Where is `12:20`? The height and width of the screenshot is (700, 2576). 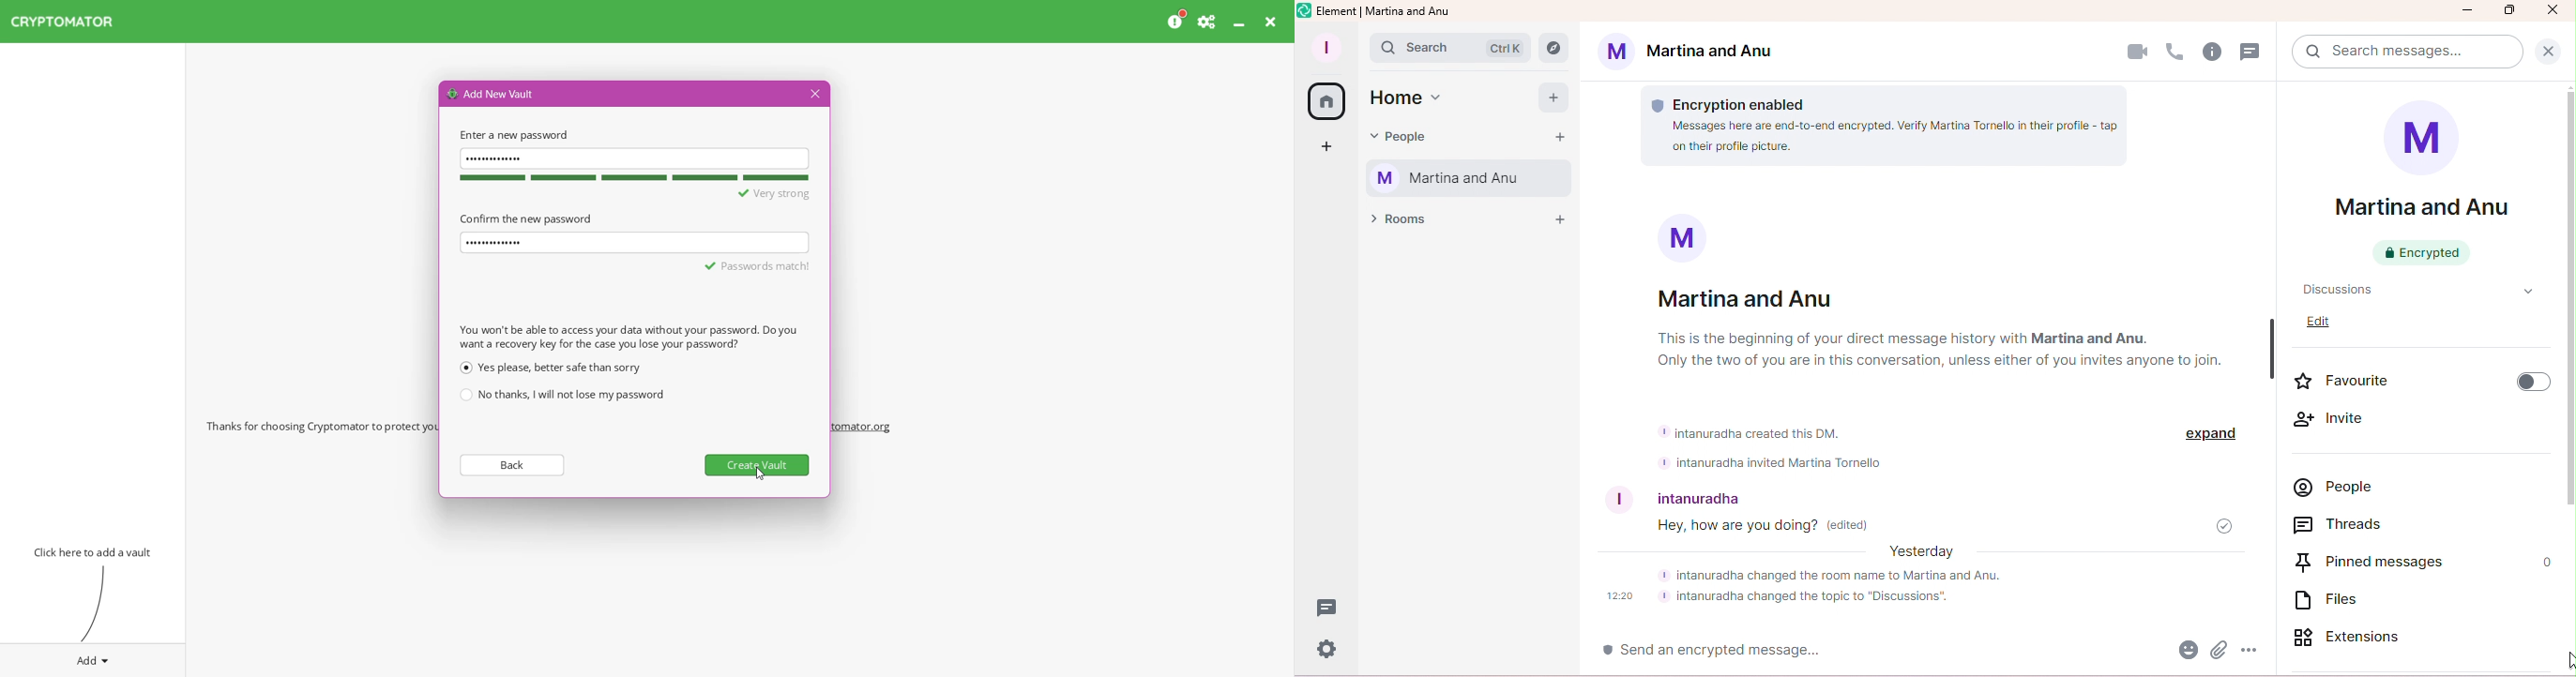
12:20 is located at coordinates (1620, 597).